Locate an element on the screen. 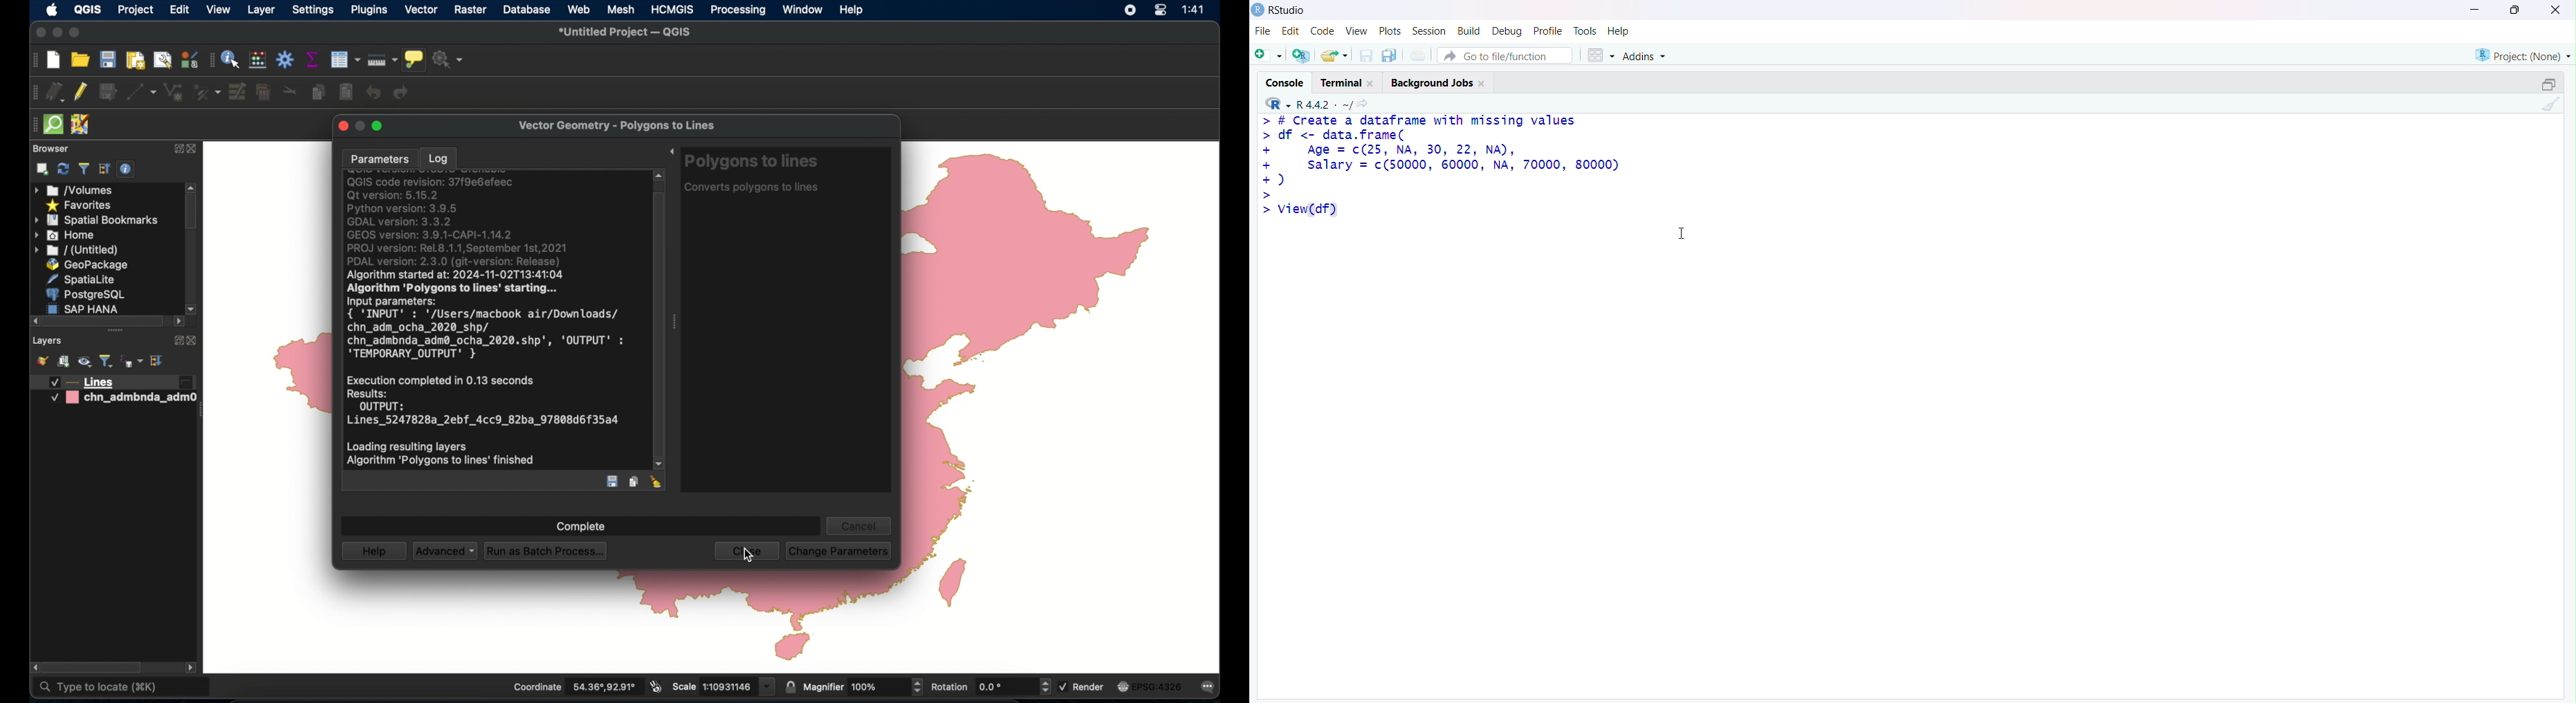 Image resolution: width=2576 pixels, height=728 pixels. Create a project is located at coordinates (1302, 54).